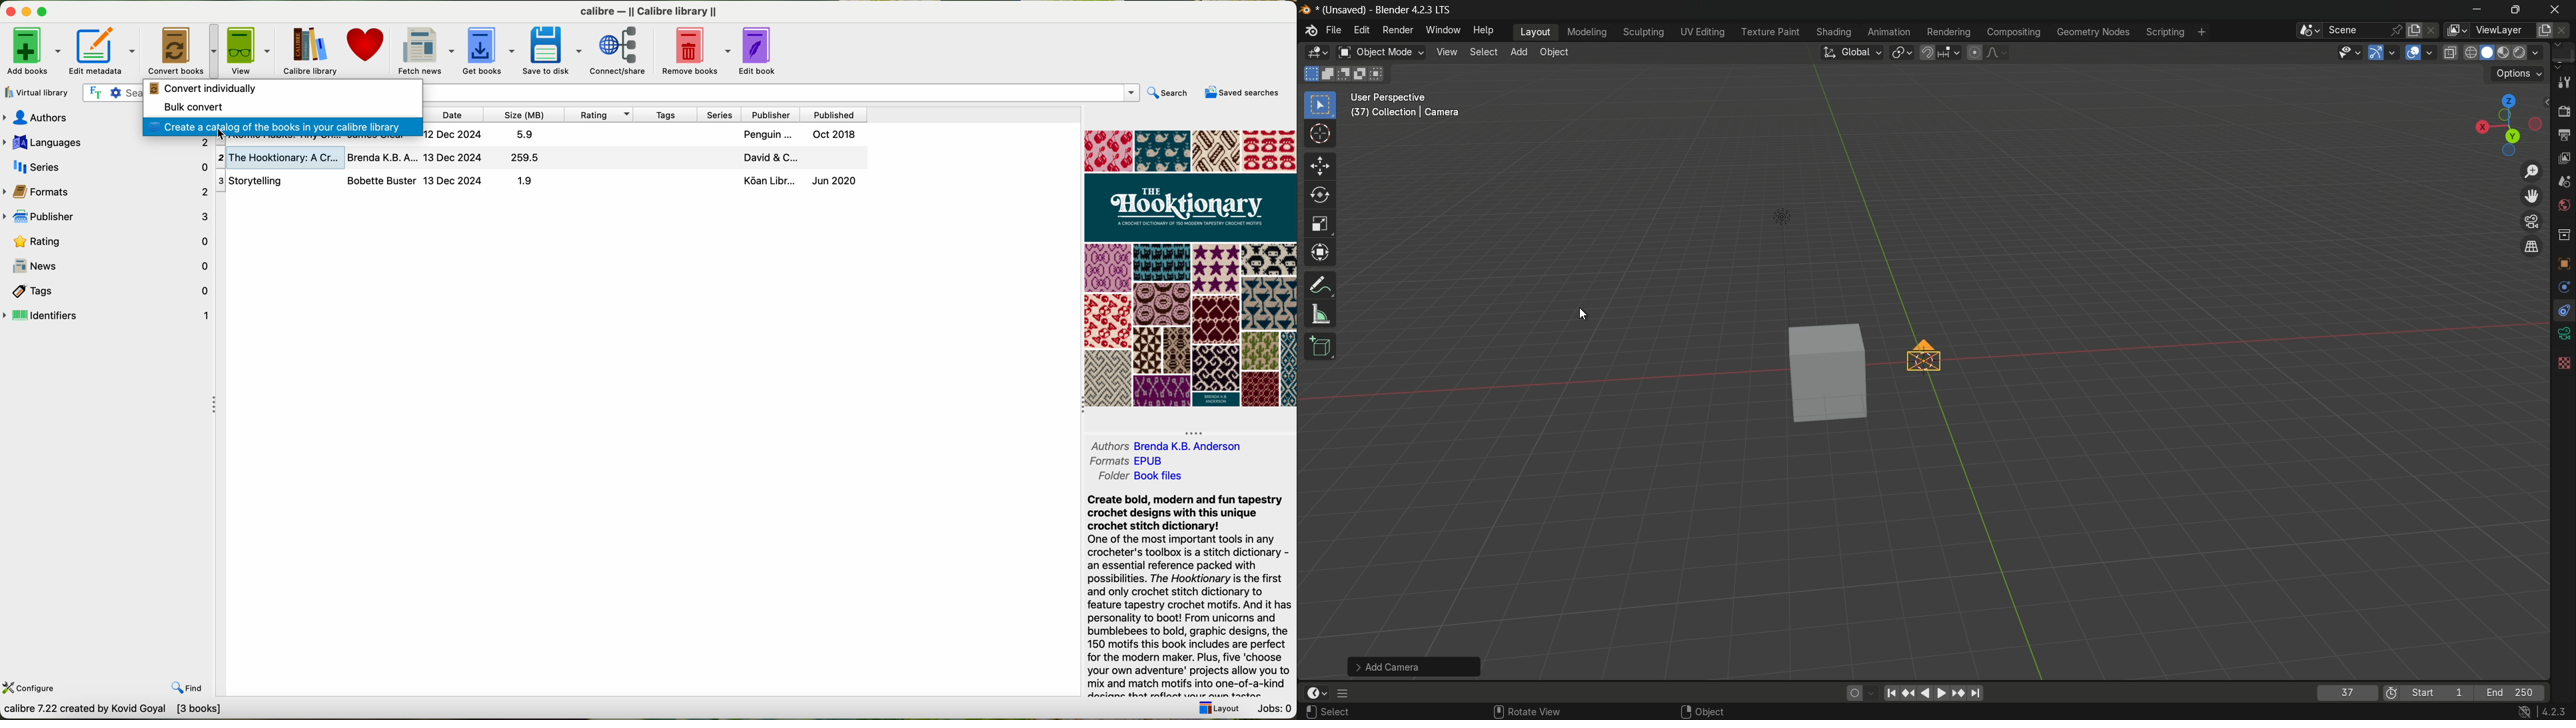  I want to click on geometry nodes menu, so click(2092, 32).